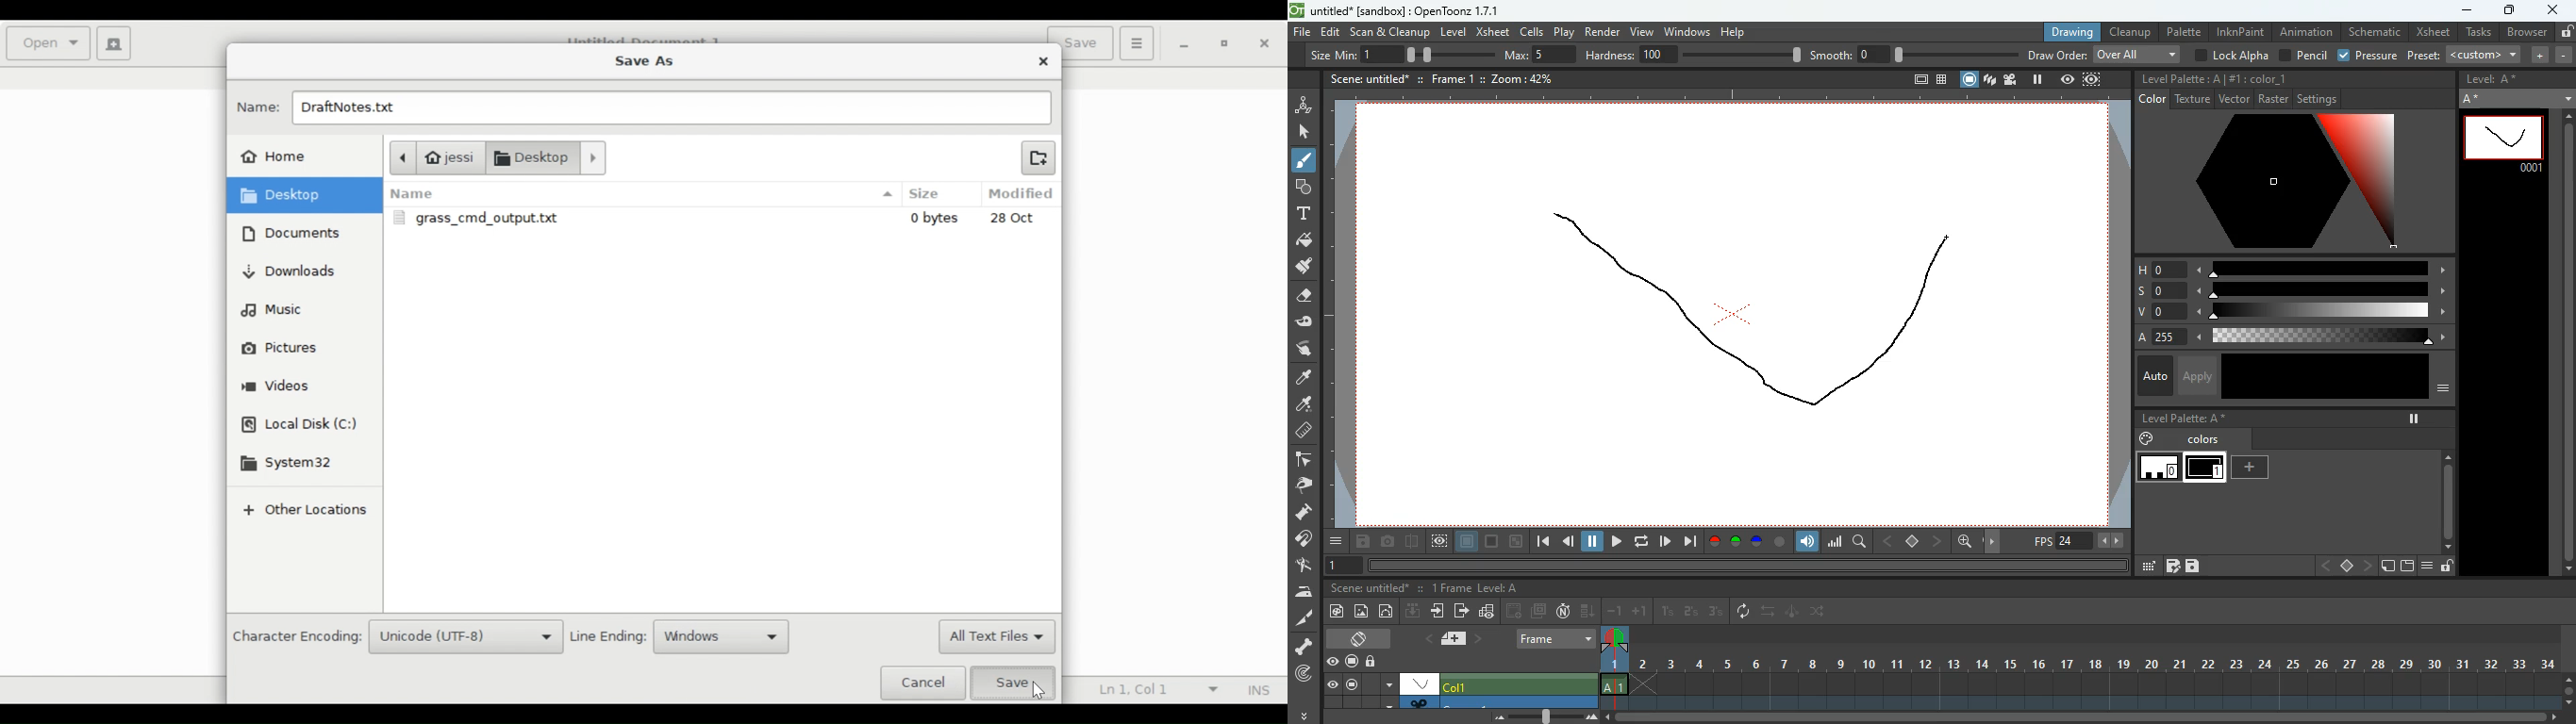 The image size is (2576, 728). What do you see at coordinates (1331, 32) in the screenshot?
I see `edit` at bounding box center [1331, 32].